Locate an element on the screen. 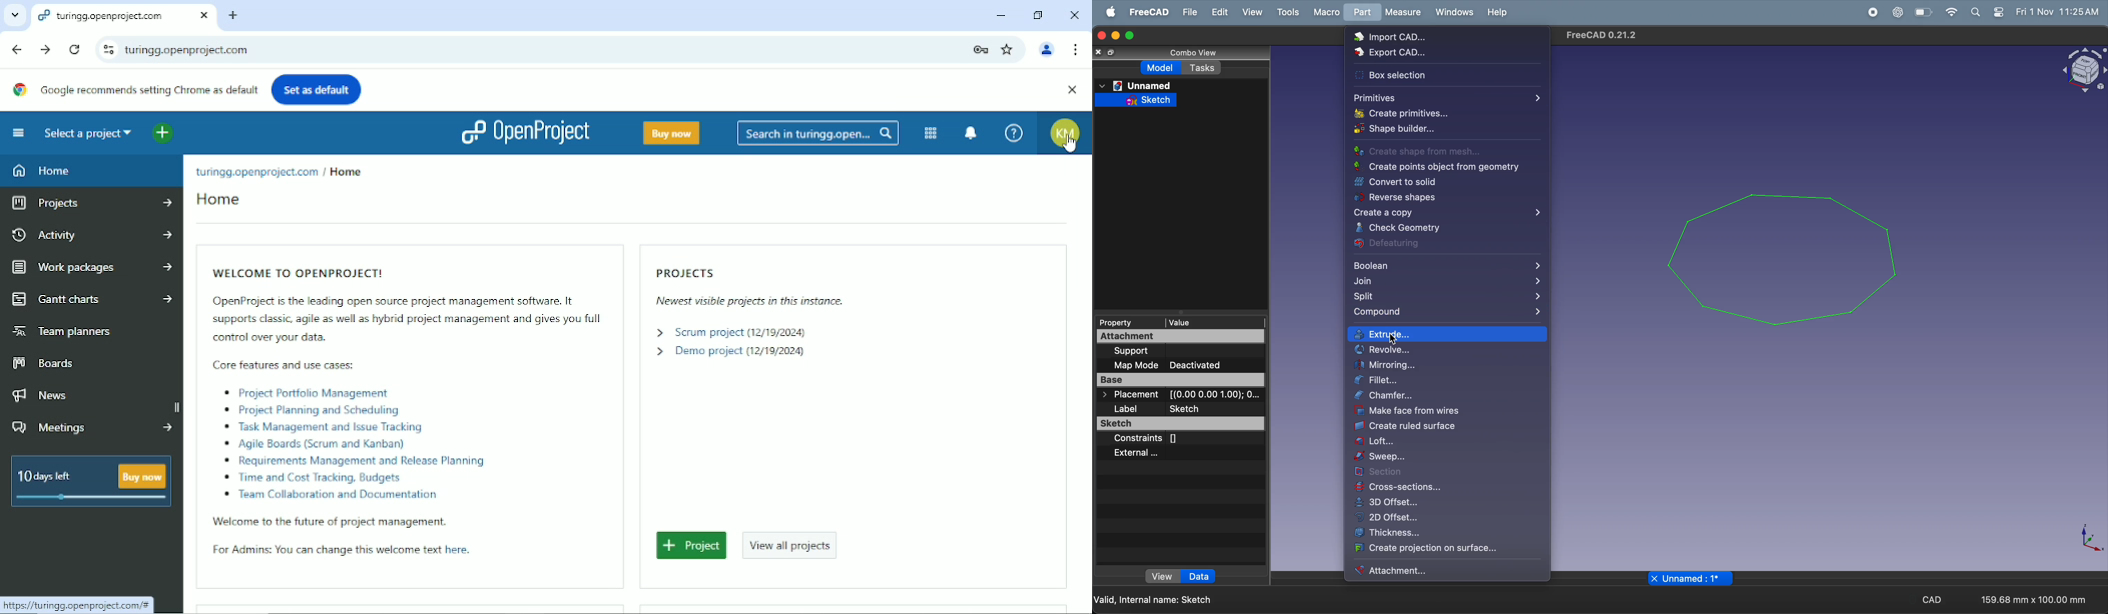  Forward is located at coordinates (44, 49).